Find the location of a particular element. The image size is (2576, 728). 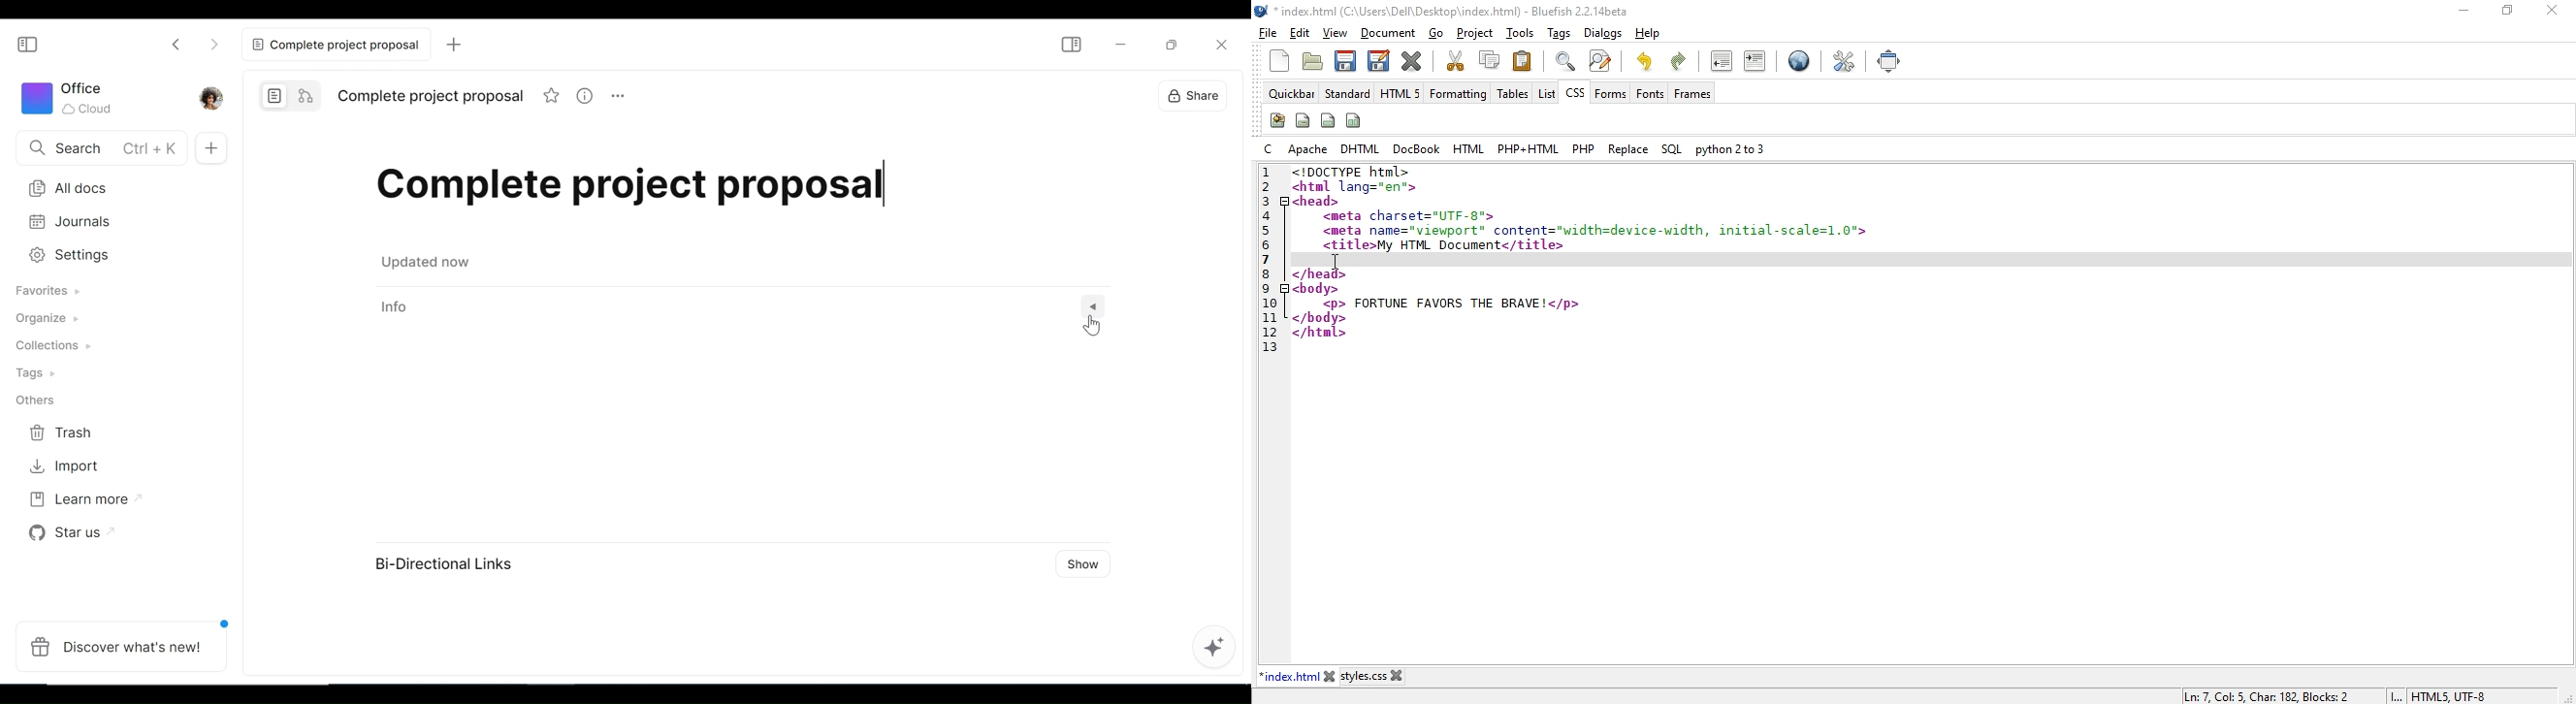

<meta charset="UTF-8"> is located at coordinates (1413, 216).